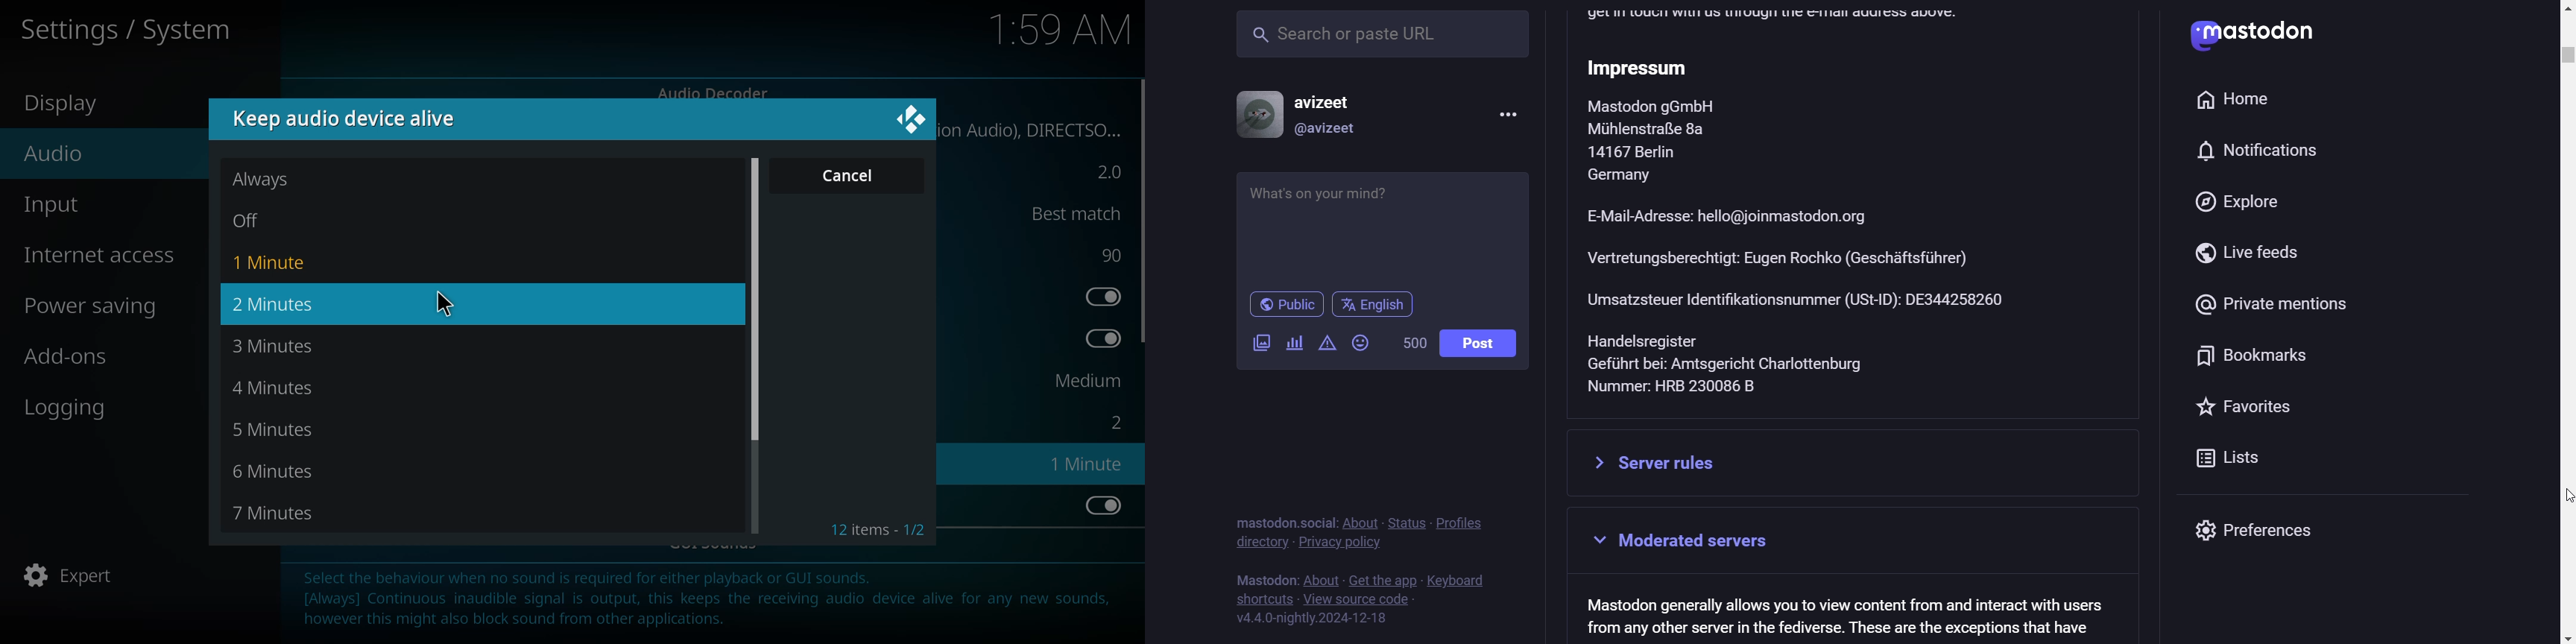 This screenshot has width=2576, height=644. I want to click on logging, so click(69, 407).